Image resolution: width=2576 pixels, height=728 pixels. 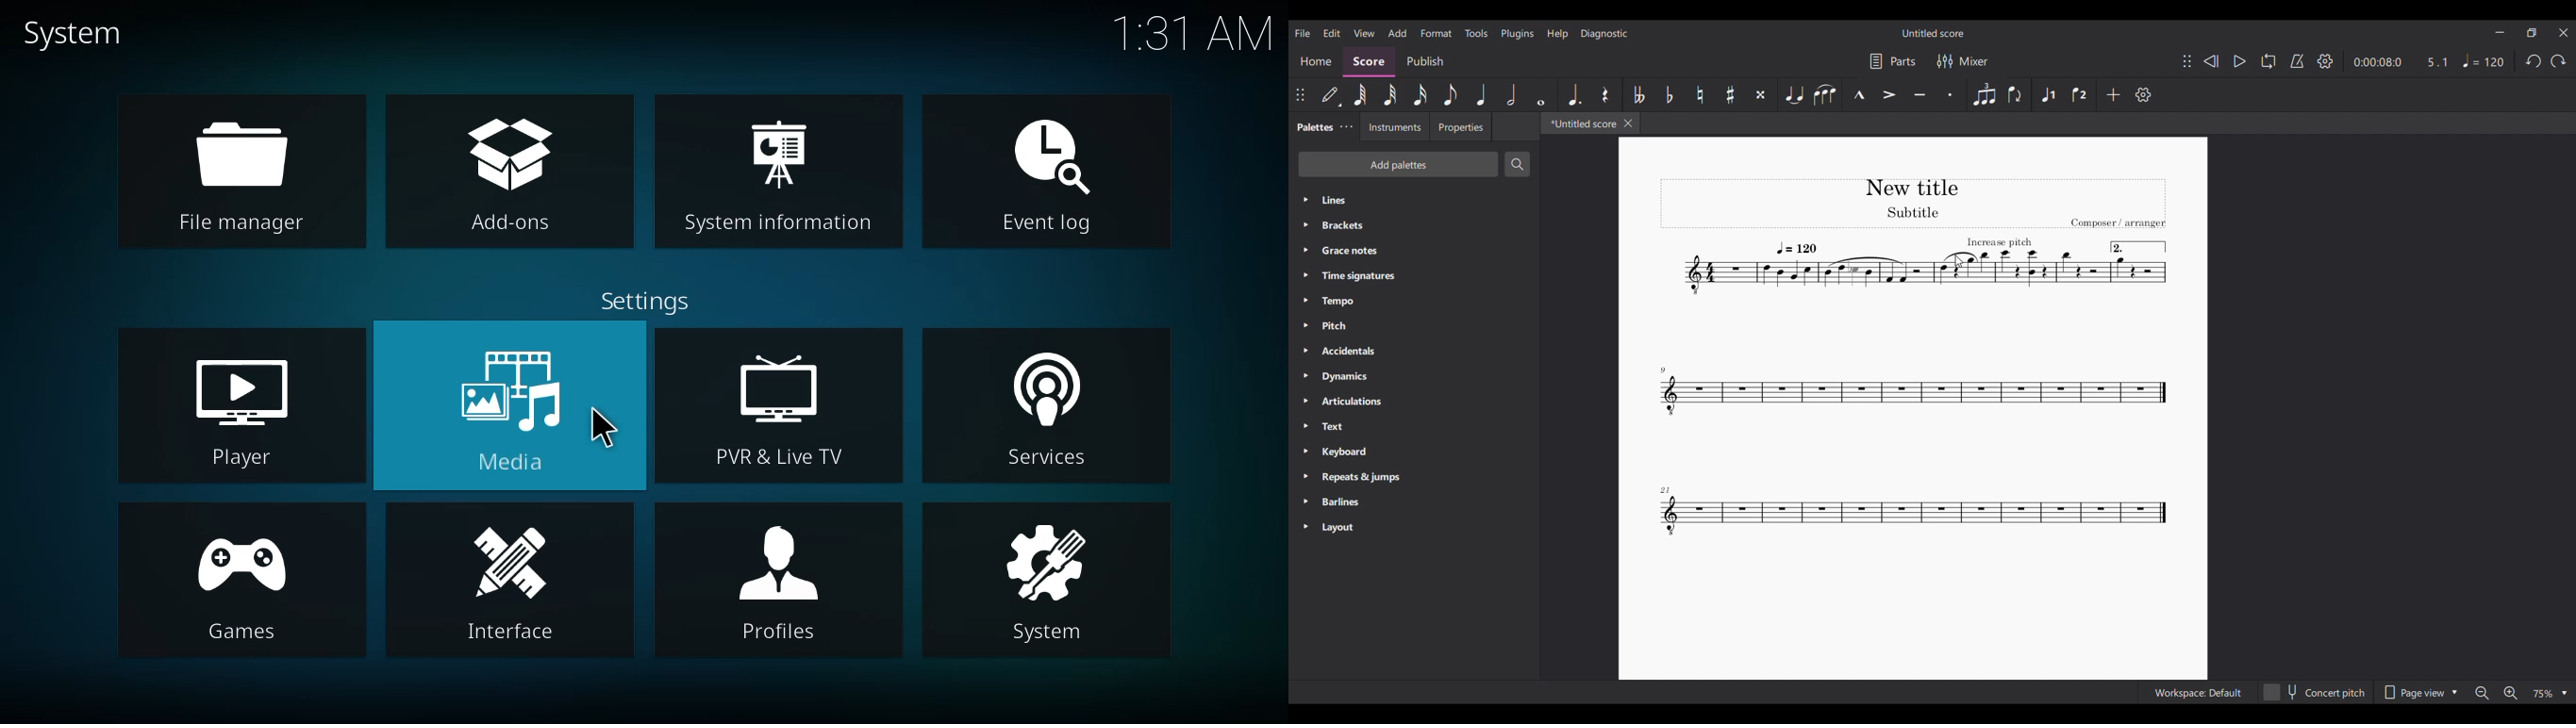 What do you see at coordinates (2325, 61) in the screenshot?
I see `Settings` at bounding box center [2325, 61].